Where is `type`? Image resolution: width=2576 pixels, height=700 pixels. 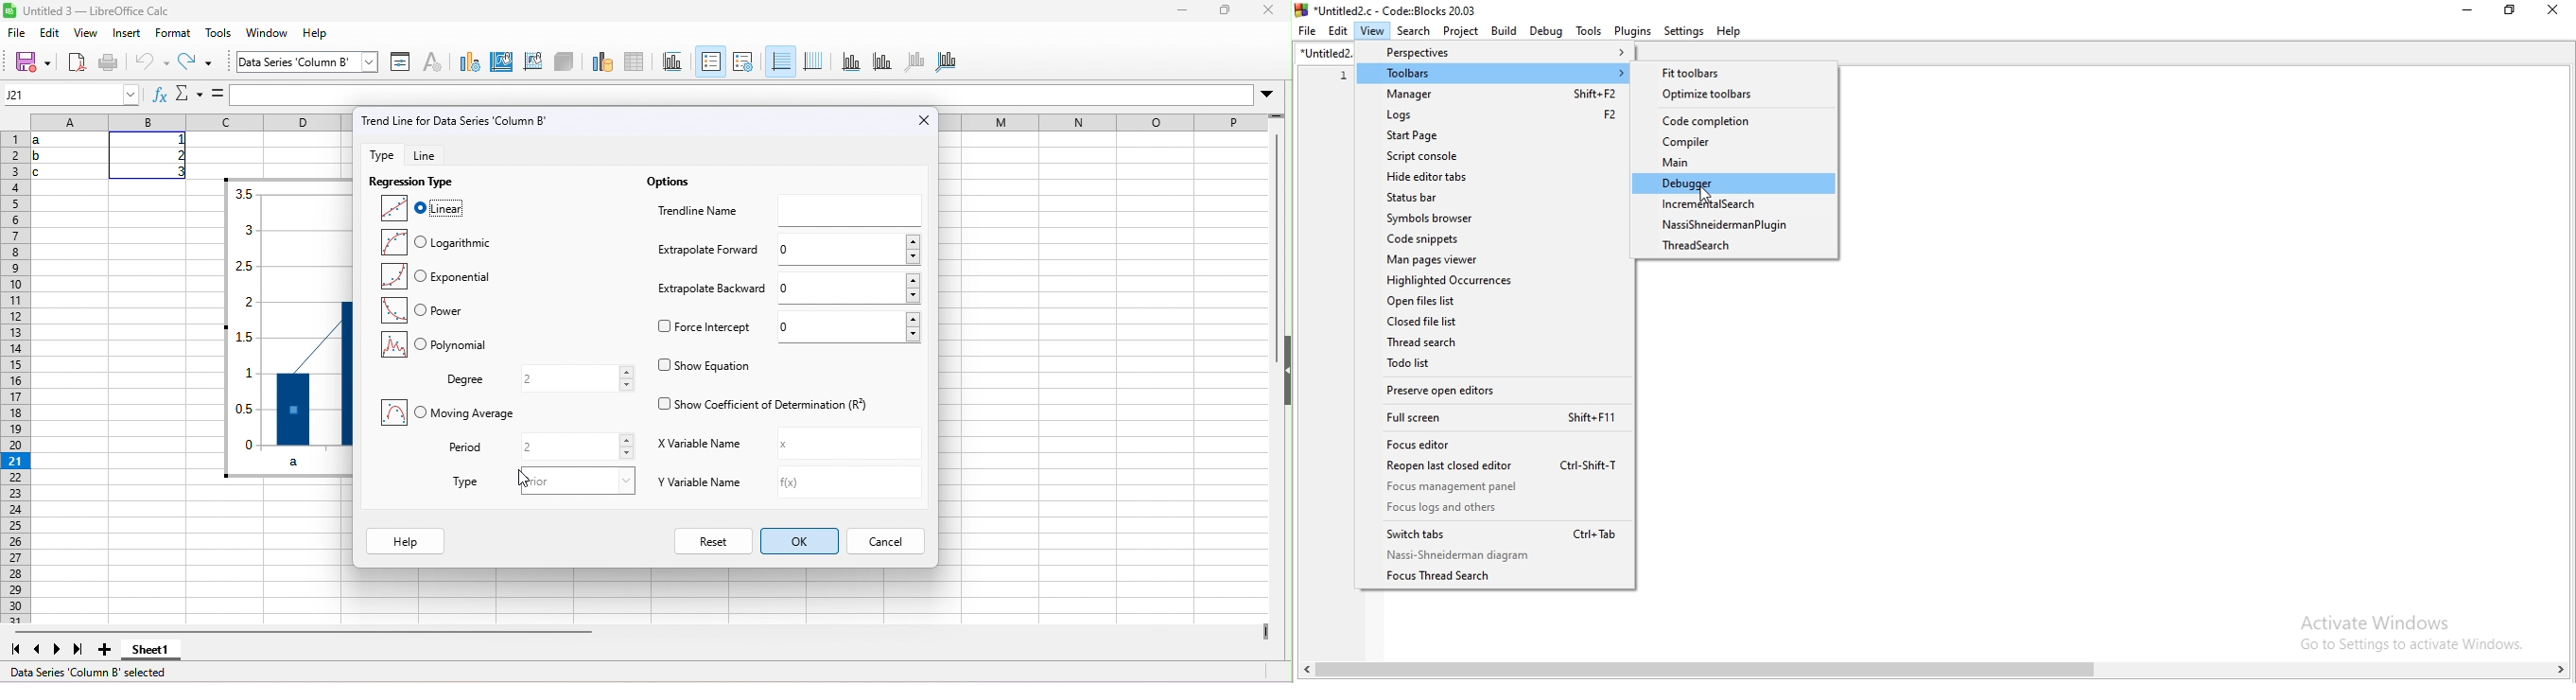
type is located at coordinates (461, 484).